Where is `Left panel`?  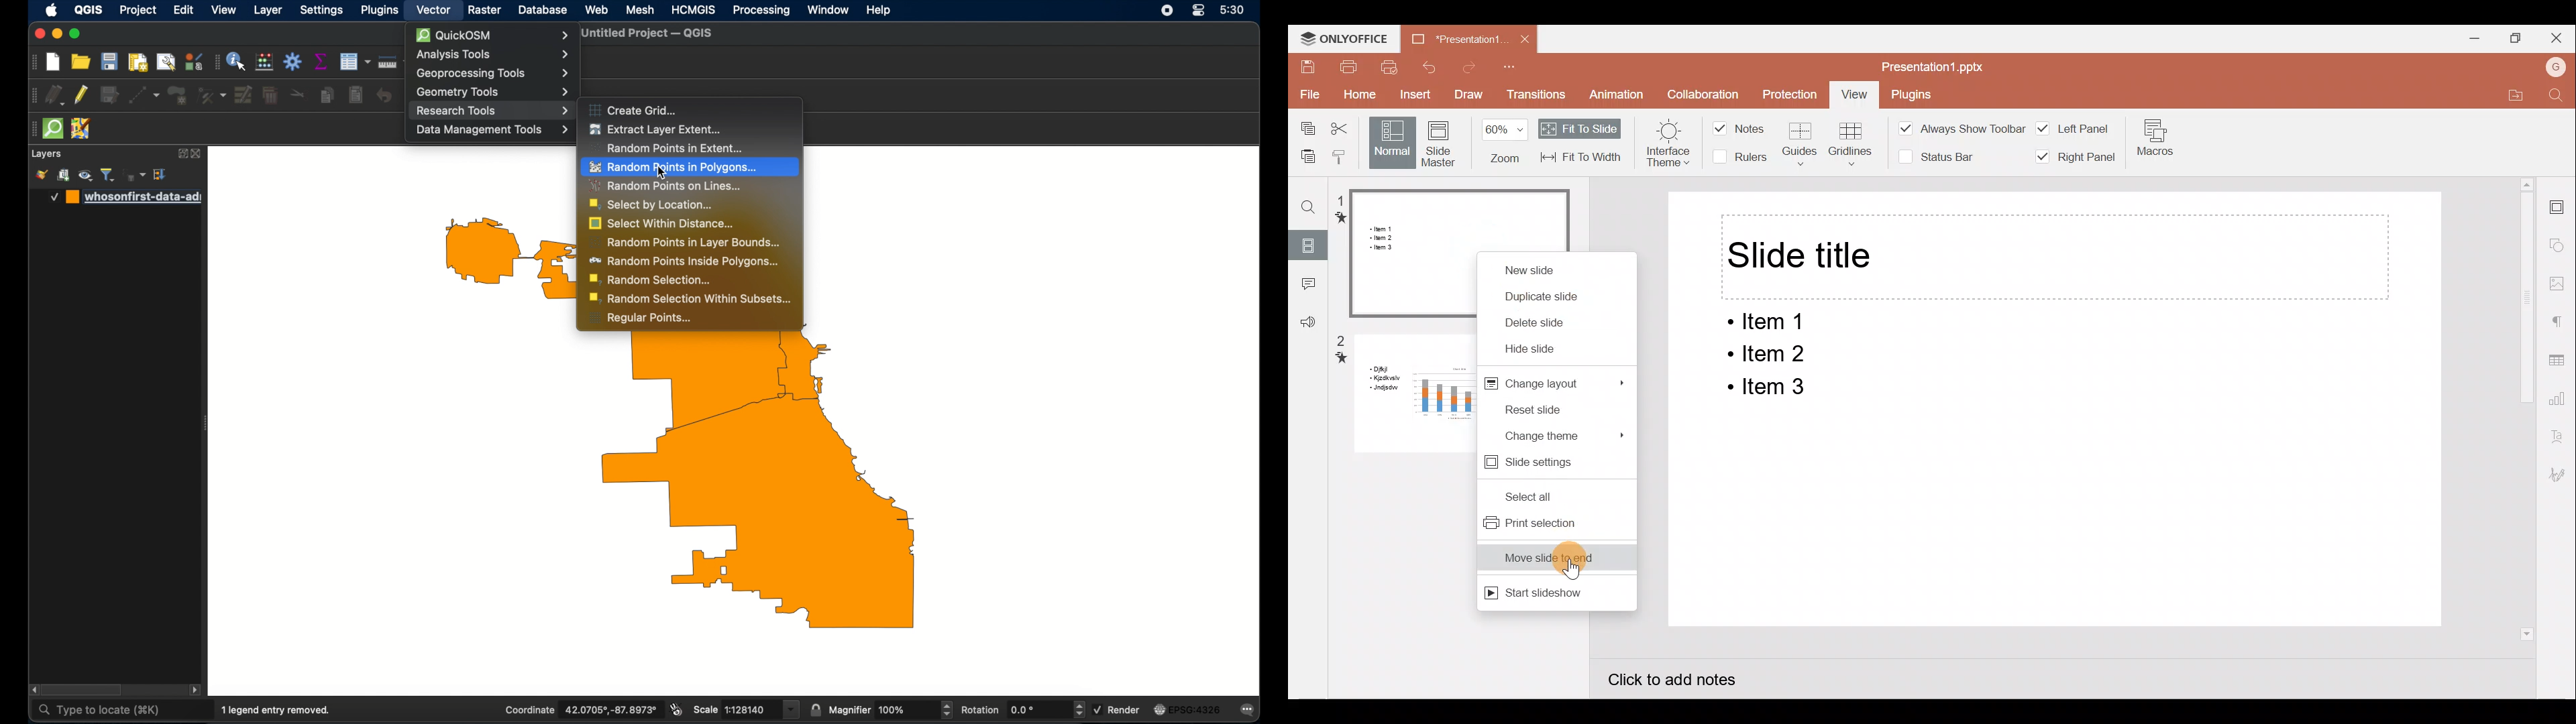
Left panel is located at coordinates (2076, 127).